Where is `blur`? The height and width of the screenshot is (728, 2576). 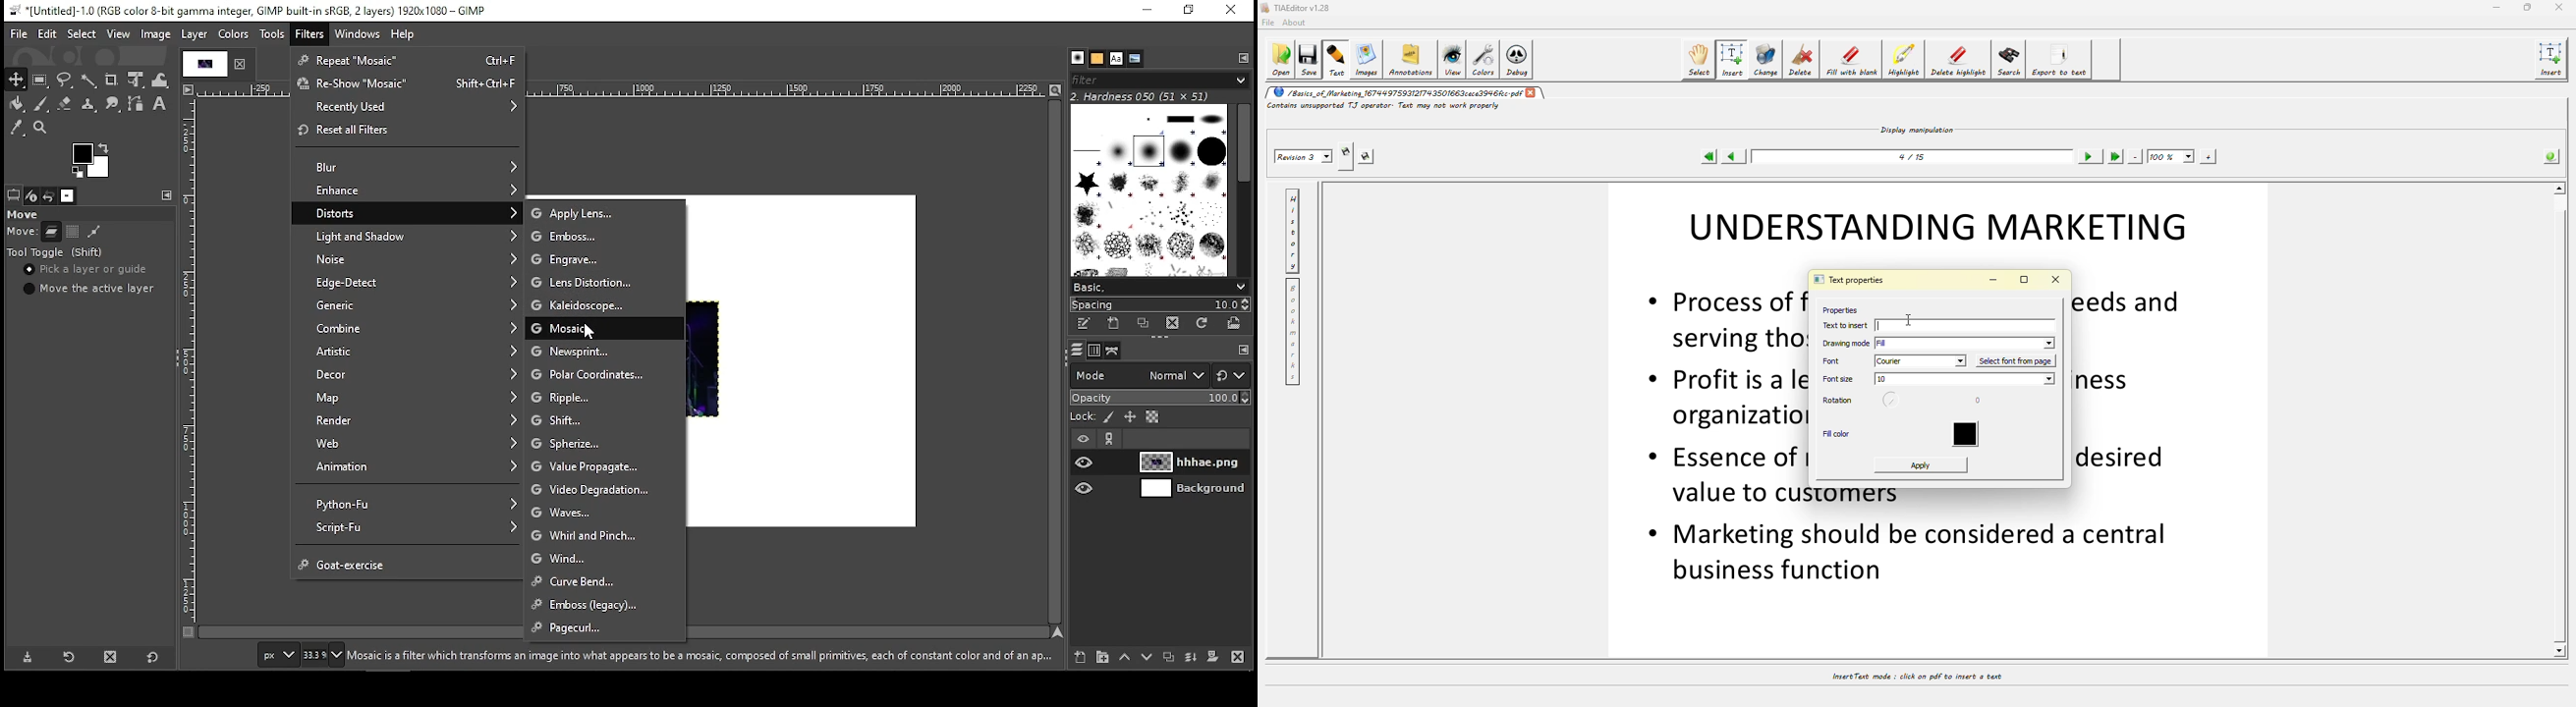 blur is located at coordinates (410, 167).